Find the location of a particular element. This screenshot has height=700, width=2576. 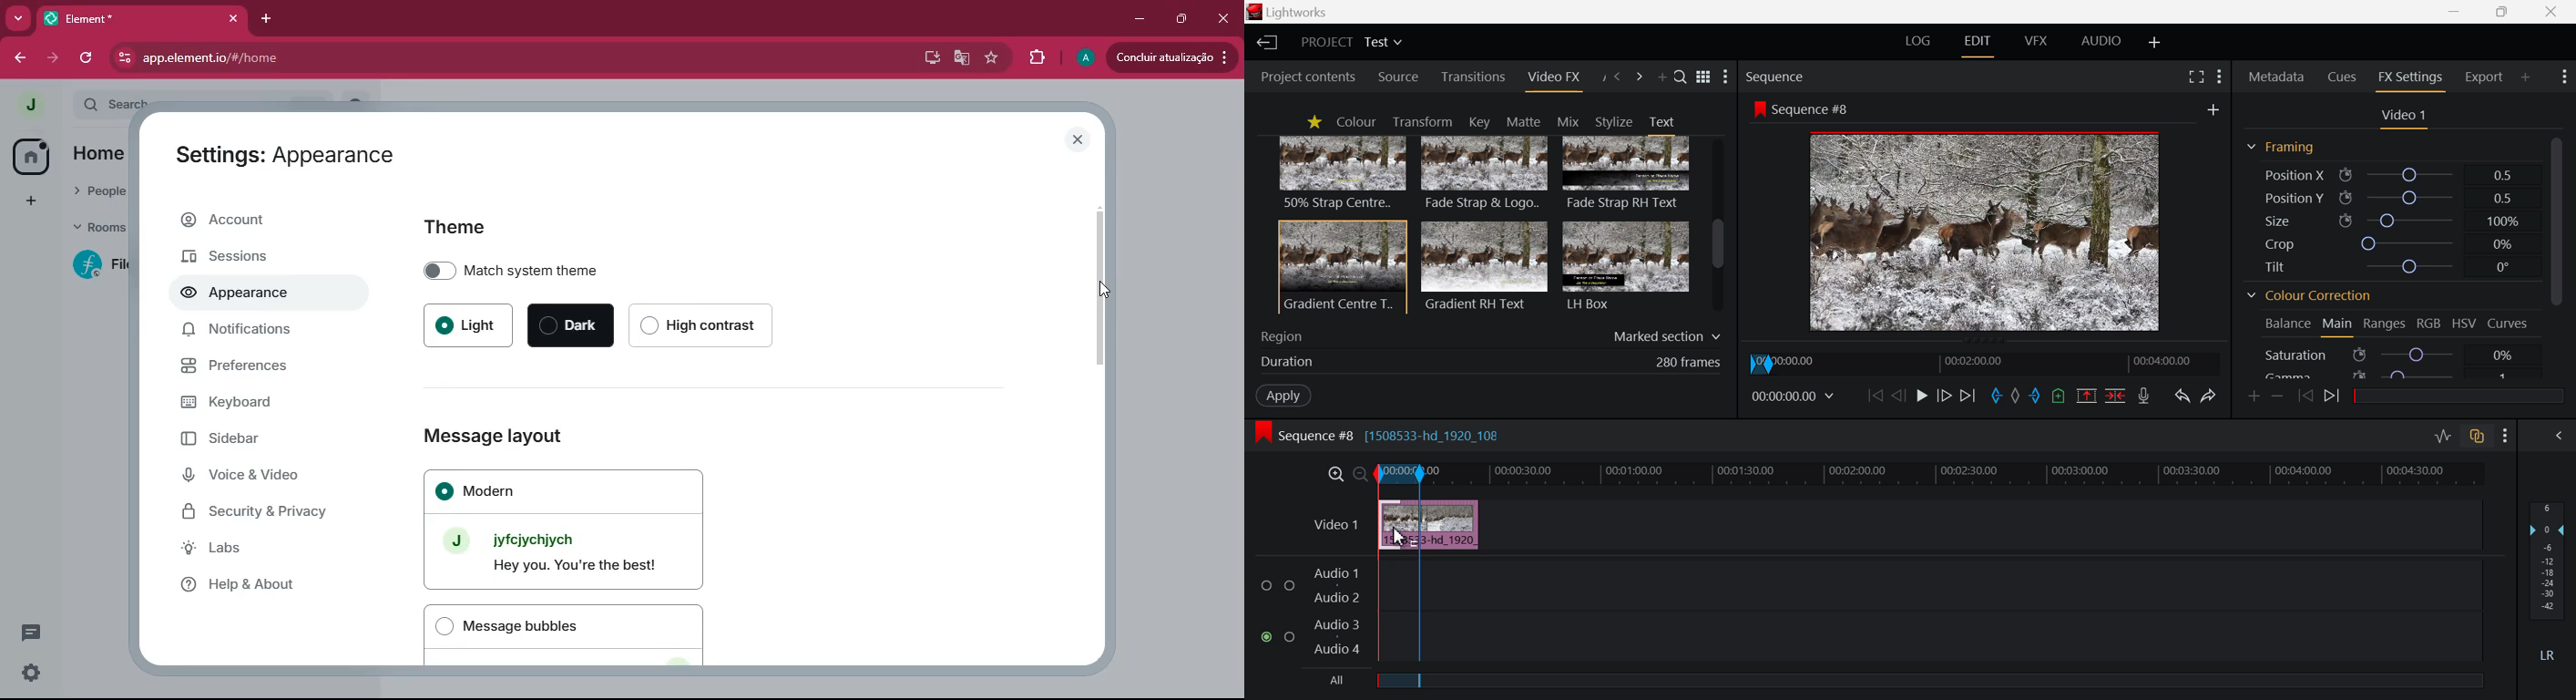

Close is located at coordinates (2553, 12).